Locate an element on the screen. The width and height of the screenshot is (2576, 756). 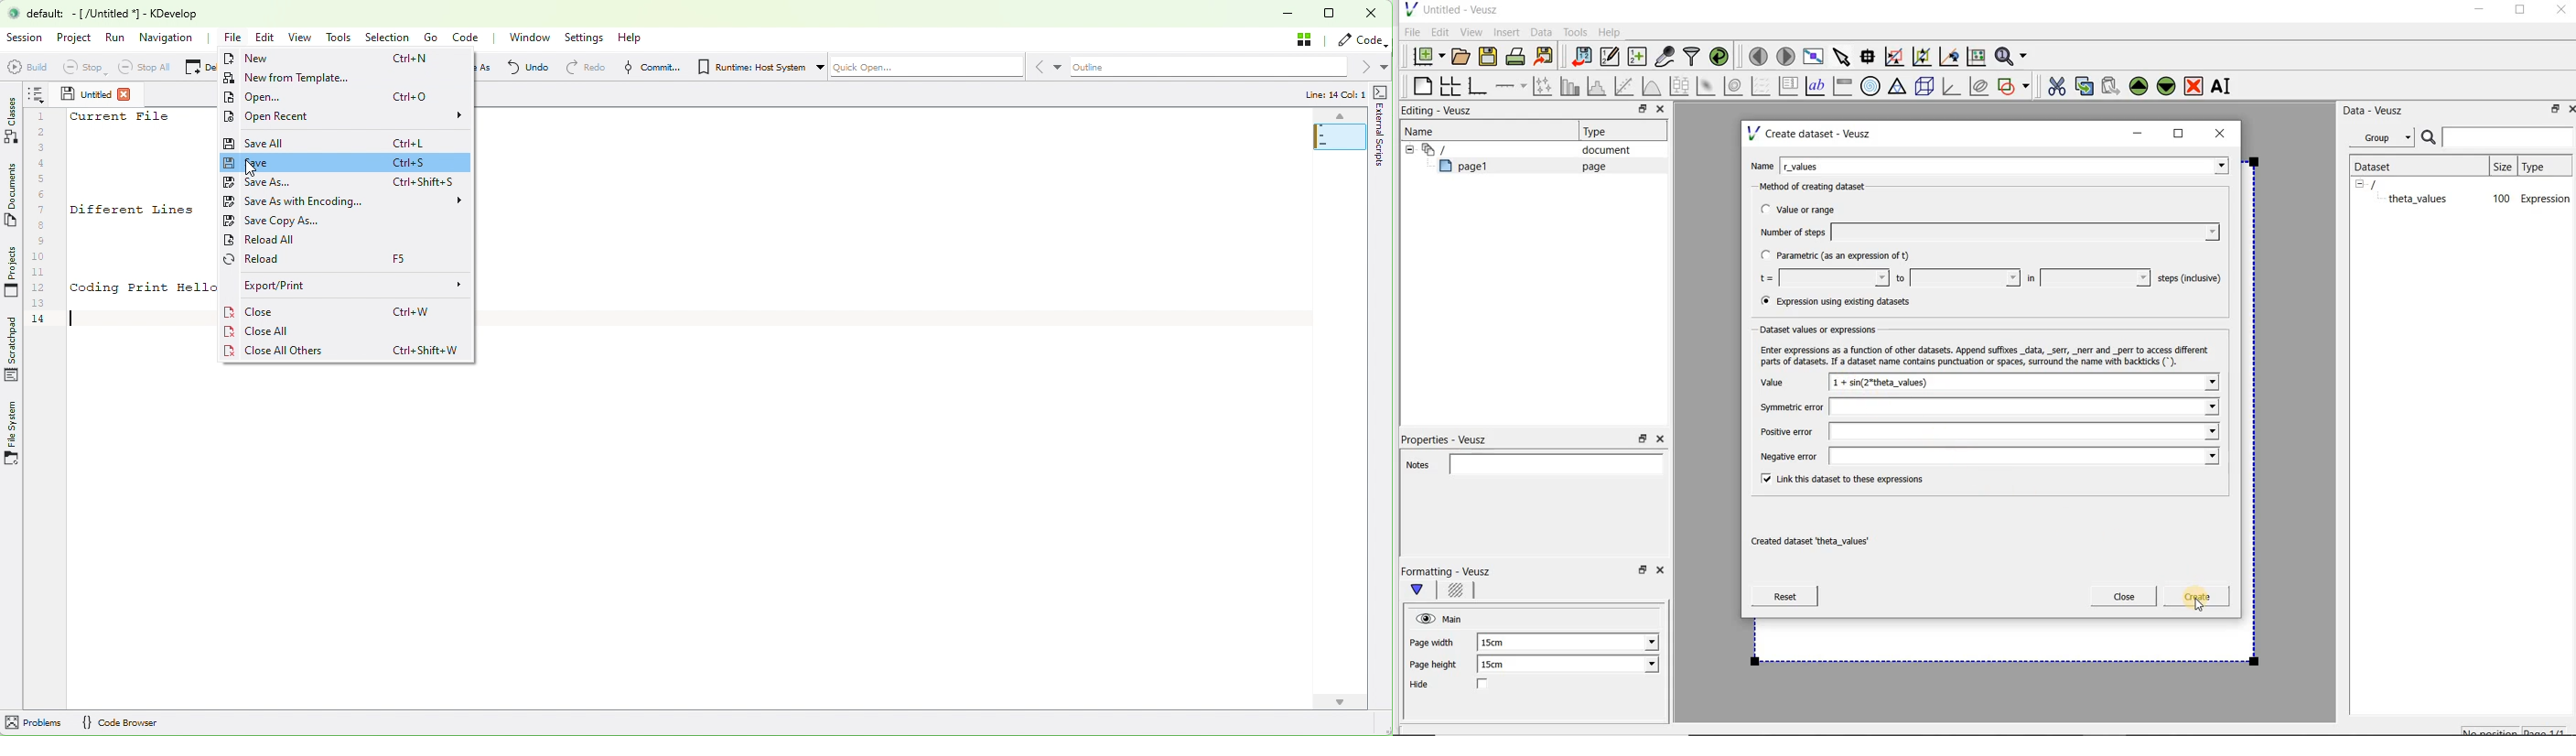
copy the selected widget is located at coordinates (2086, 85).